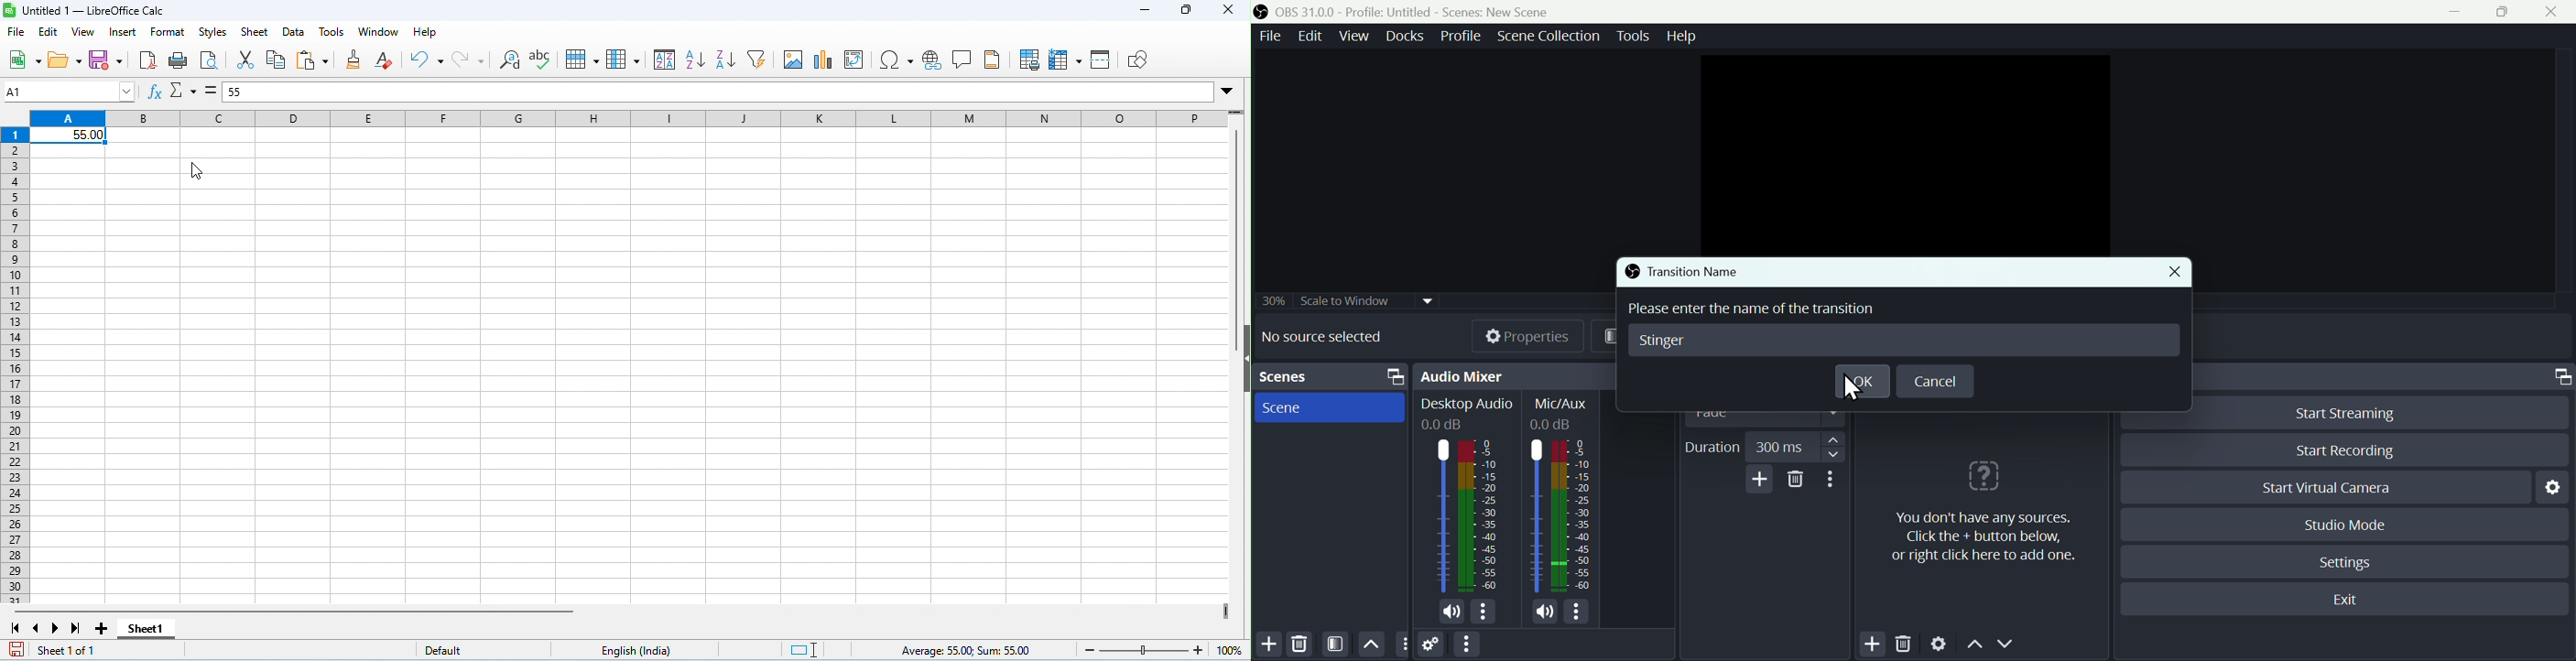 This screenshot has height=672, width=2576. Describe the element at coordinates (210, 91) in the screenshot. I see `=` at that location.